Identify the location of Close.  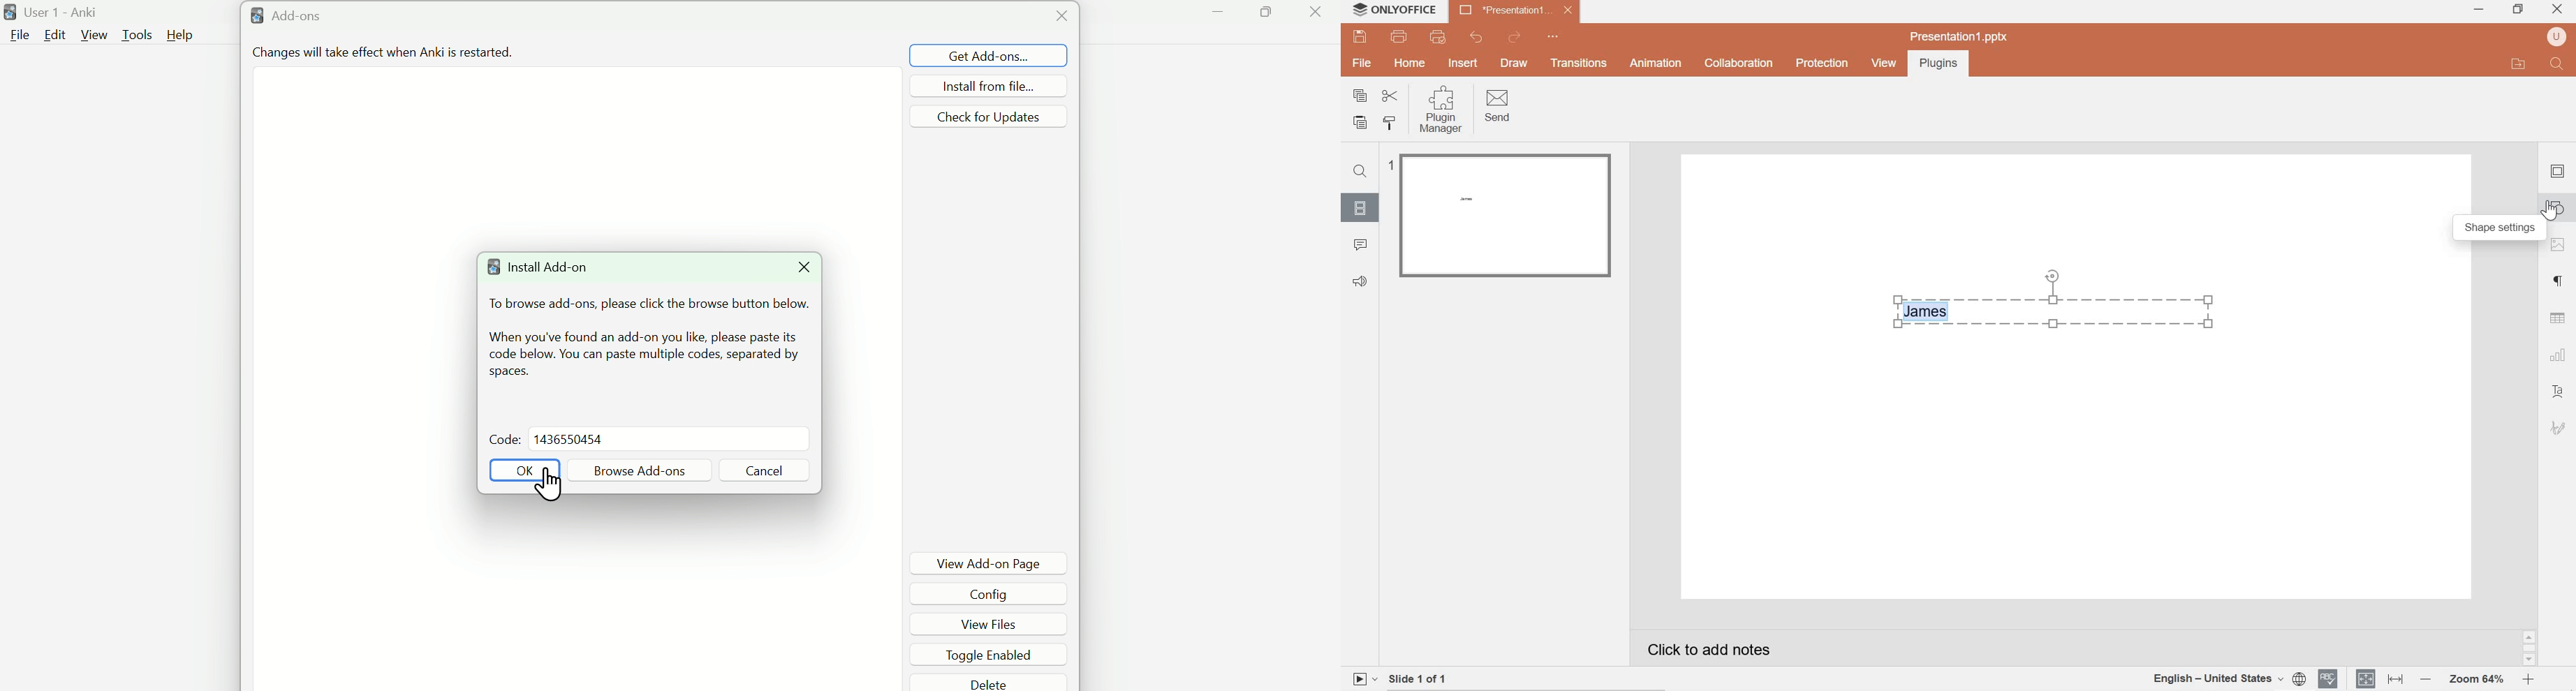
(1315, 15).